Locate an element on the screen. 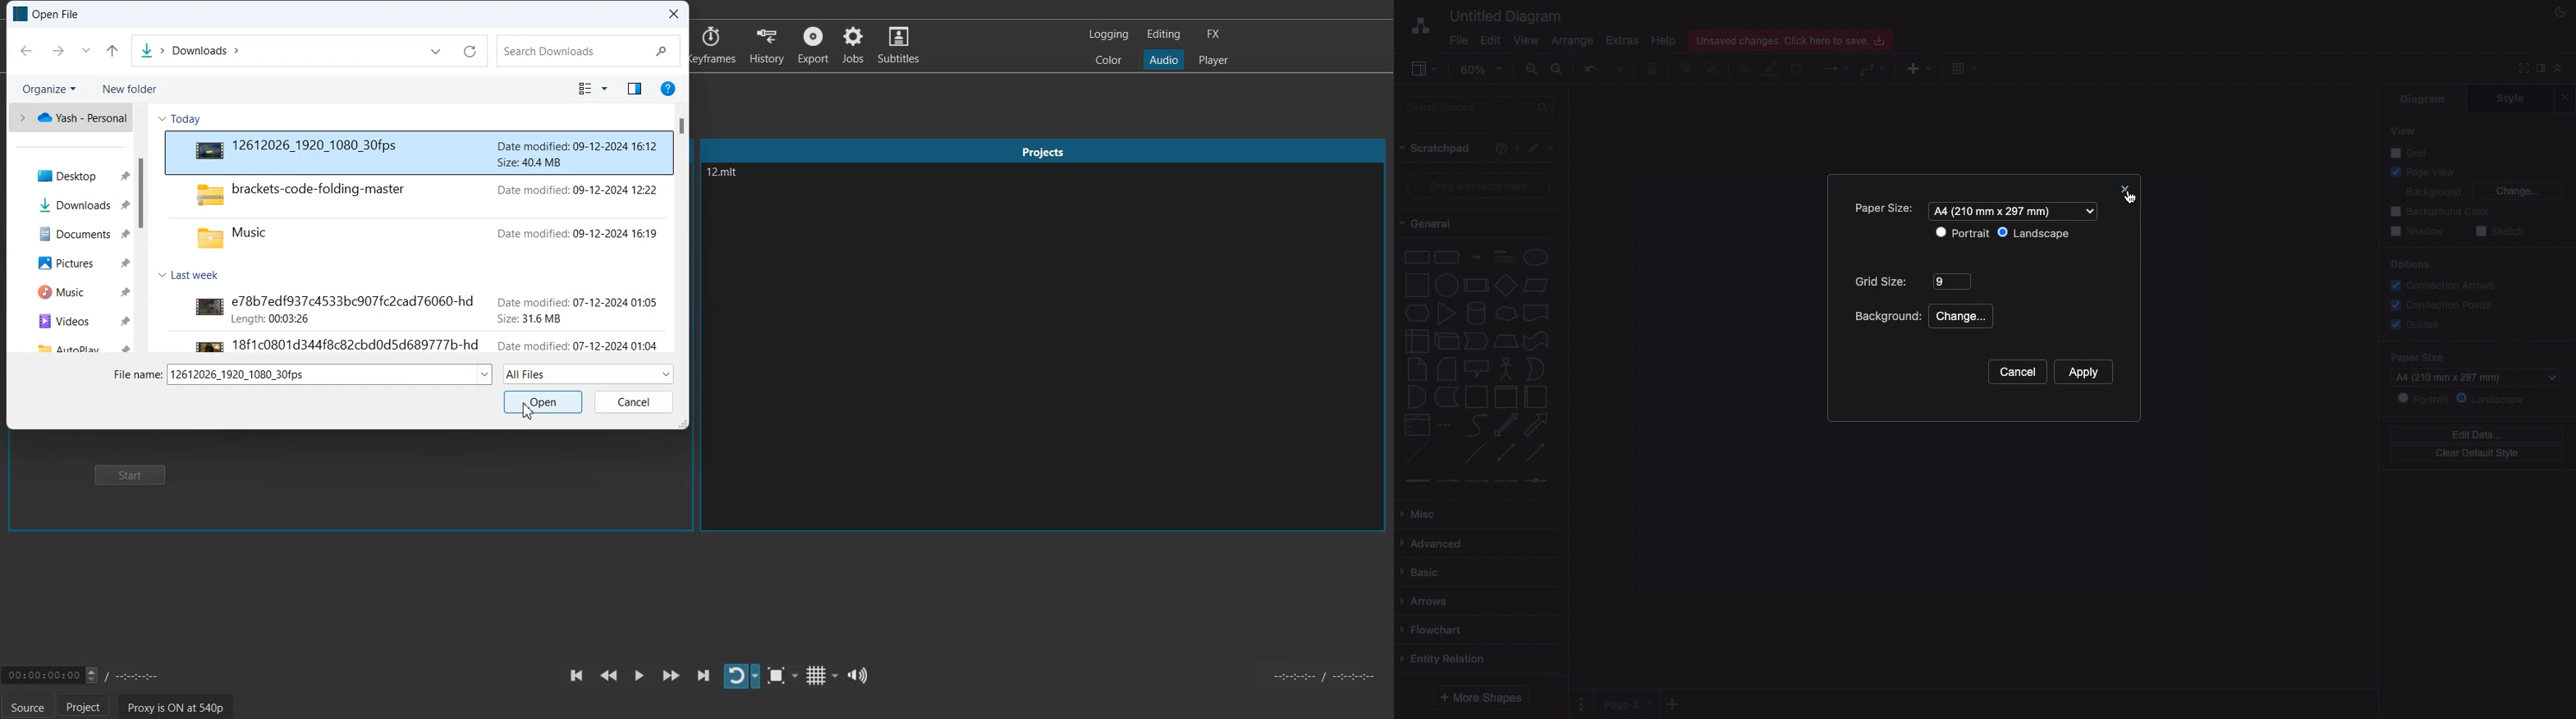 This screenshot has width=2576, height=728. To front is located at coordinates (1685, 70).